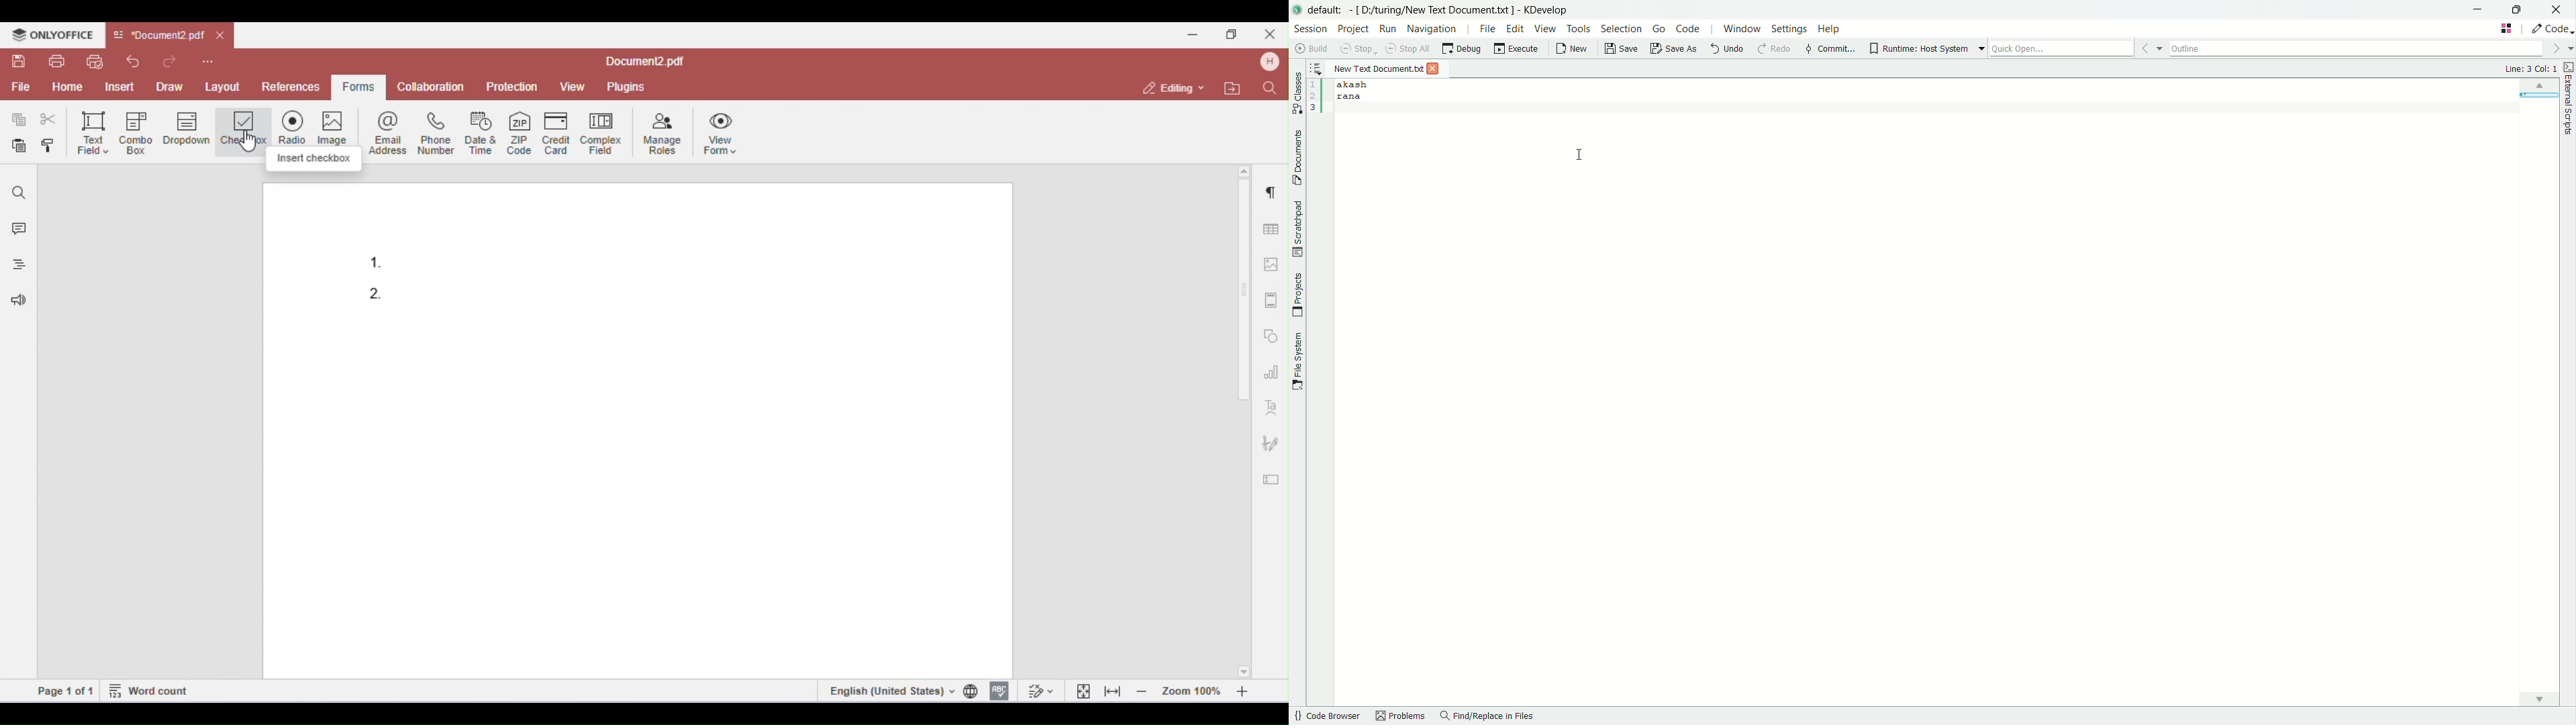 The height and width of the screenshot is (728, 2576). I want to click on app icon, so click(1297, 11).